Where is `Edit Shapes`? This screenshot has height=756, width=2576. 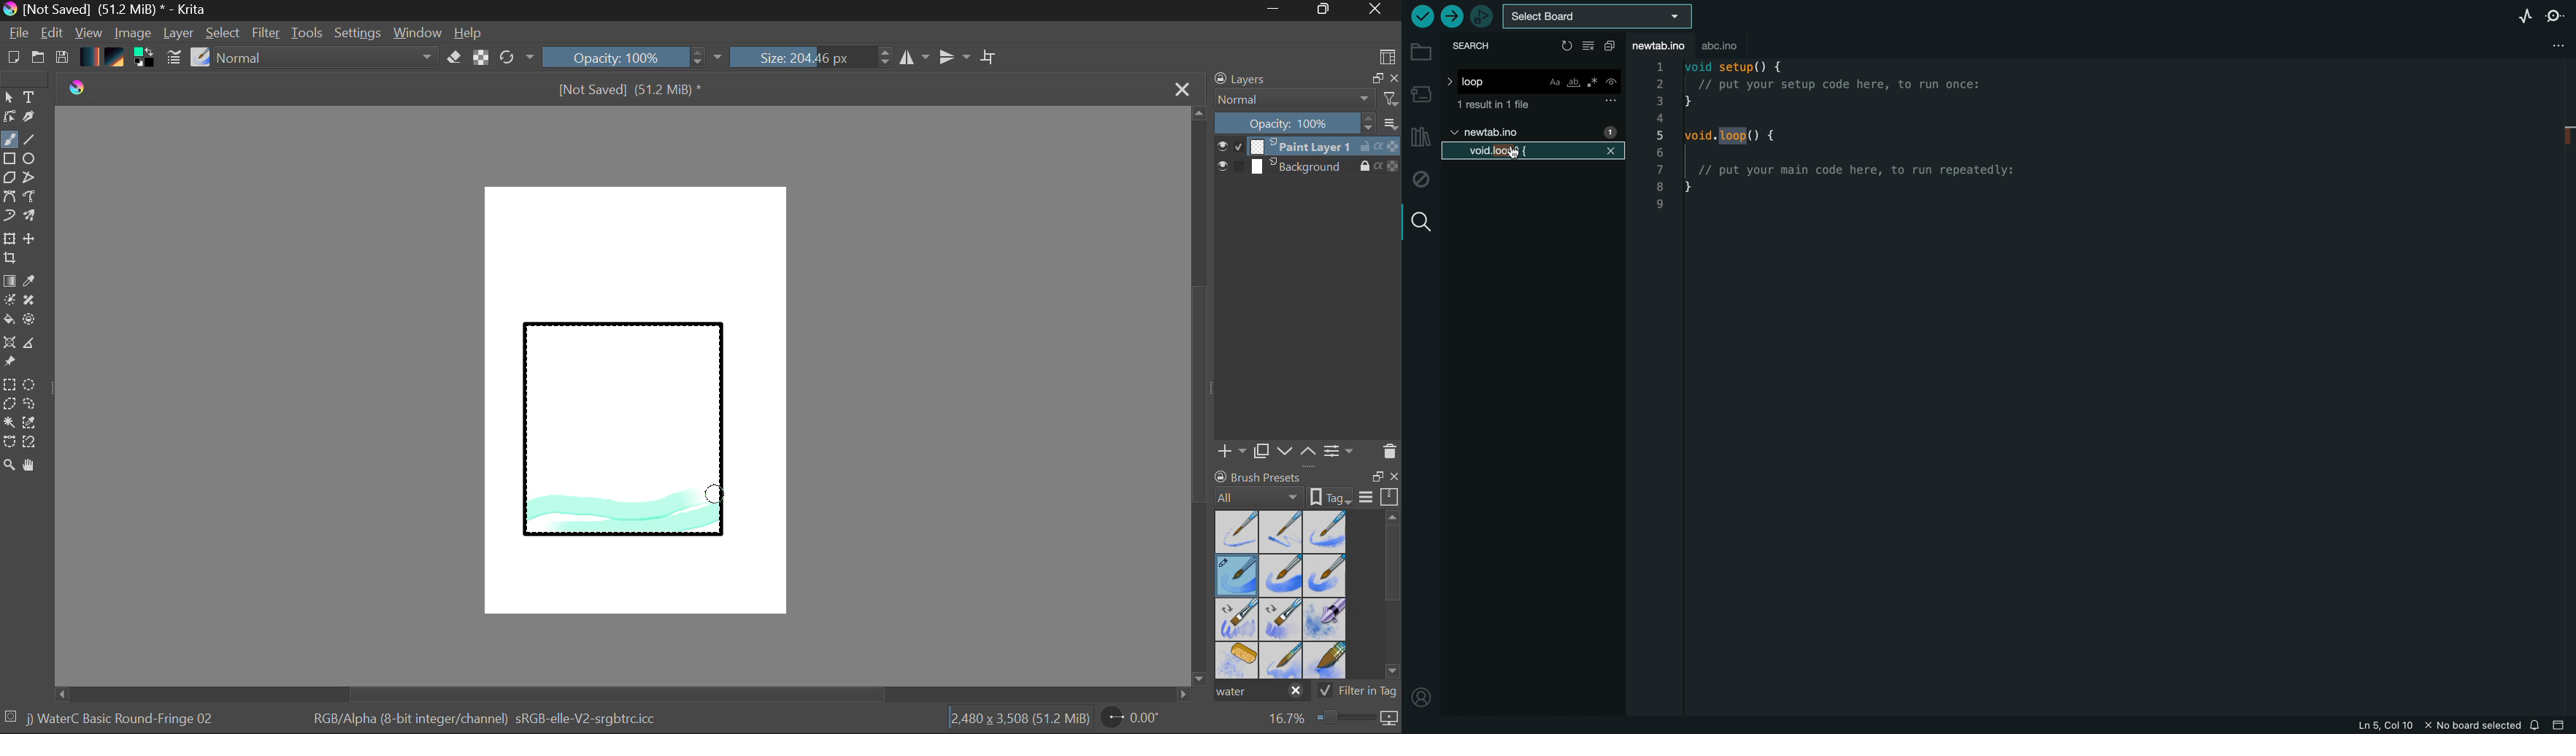
Edit Shapes is located at coordinates (9, 118).